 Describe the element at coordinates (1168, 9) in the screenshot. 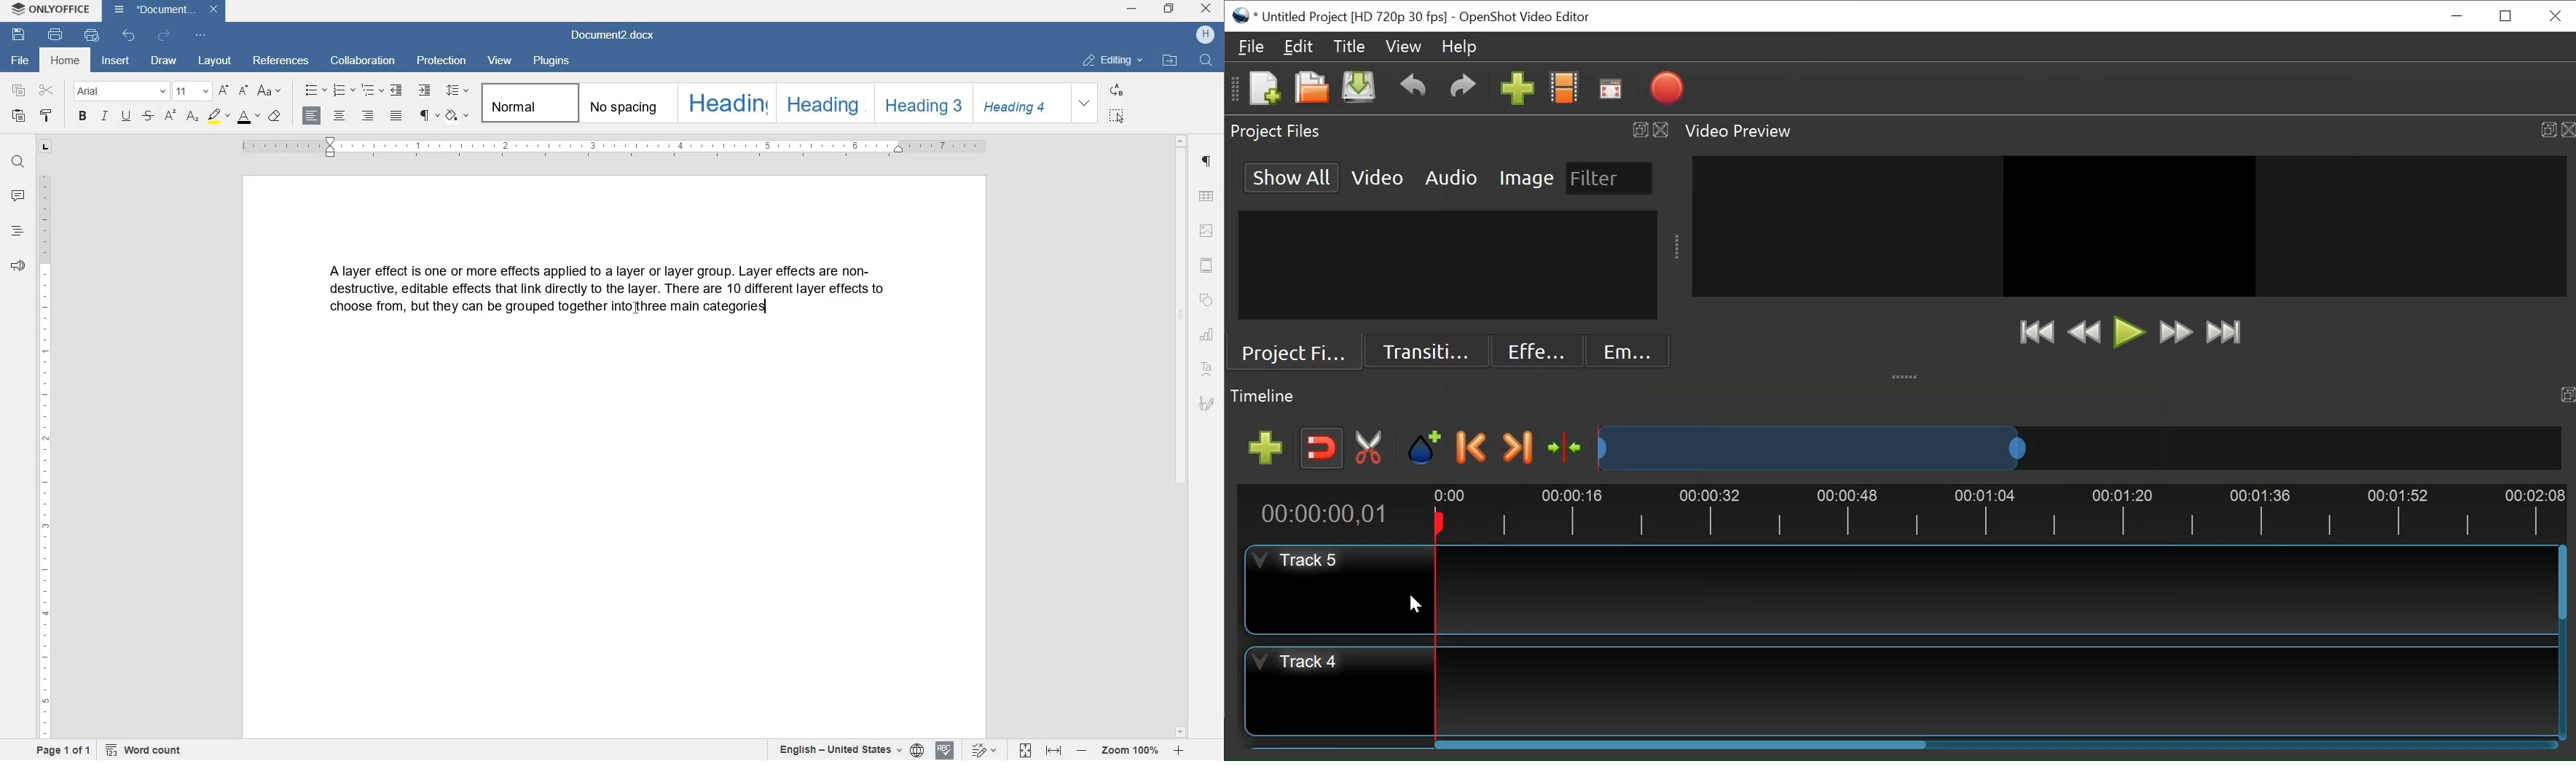

I see `restore` at that location.